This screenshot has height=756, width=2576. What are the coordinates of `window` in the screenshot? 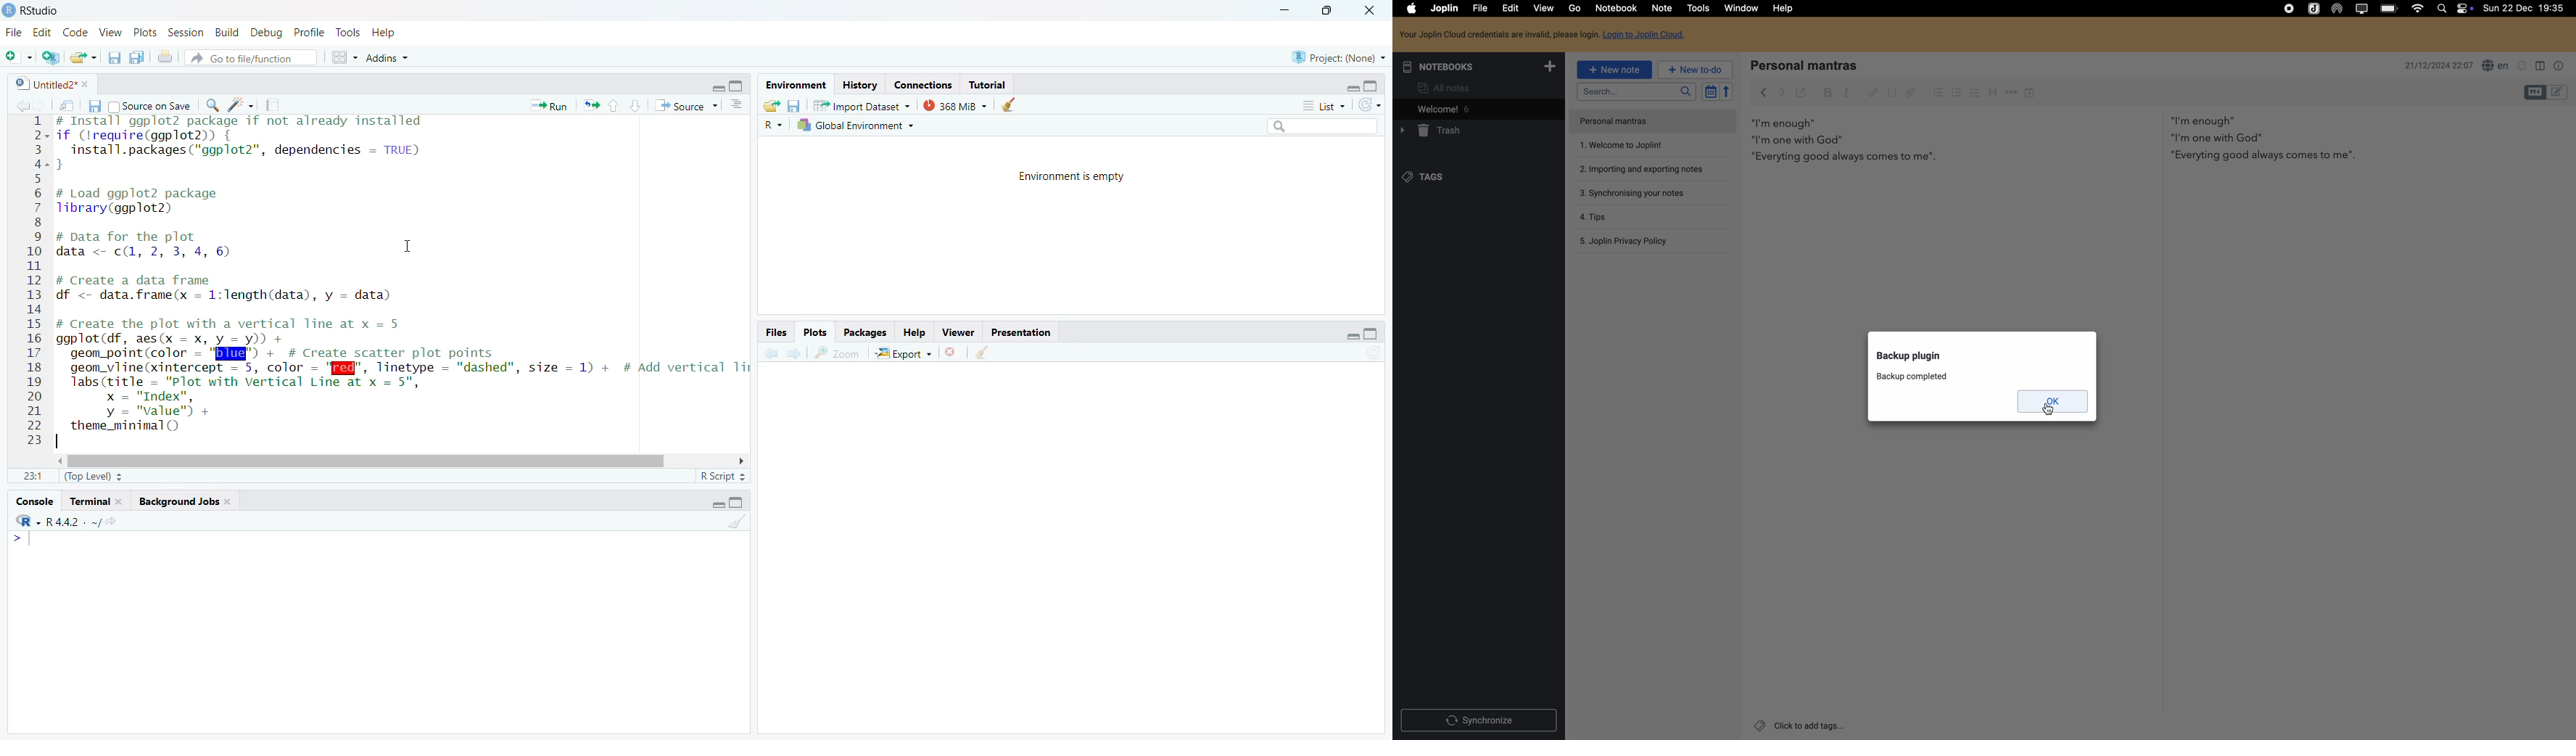 It's located at (1737, 10).